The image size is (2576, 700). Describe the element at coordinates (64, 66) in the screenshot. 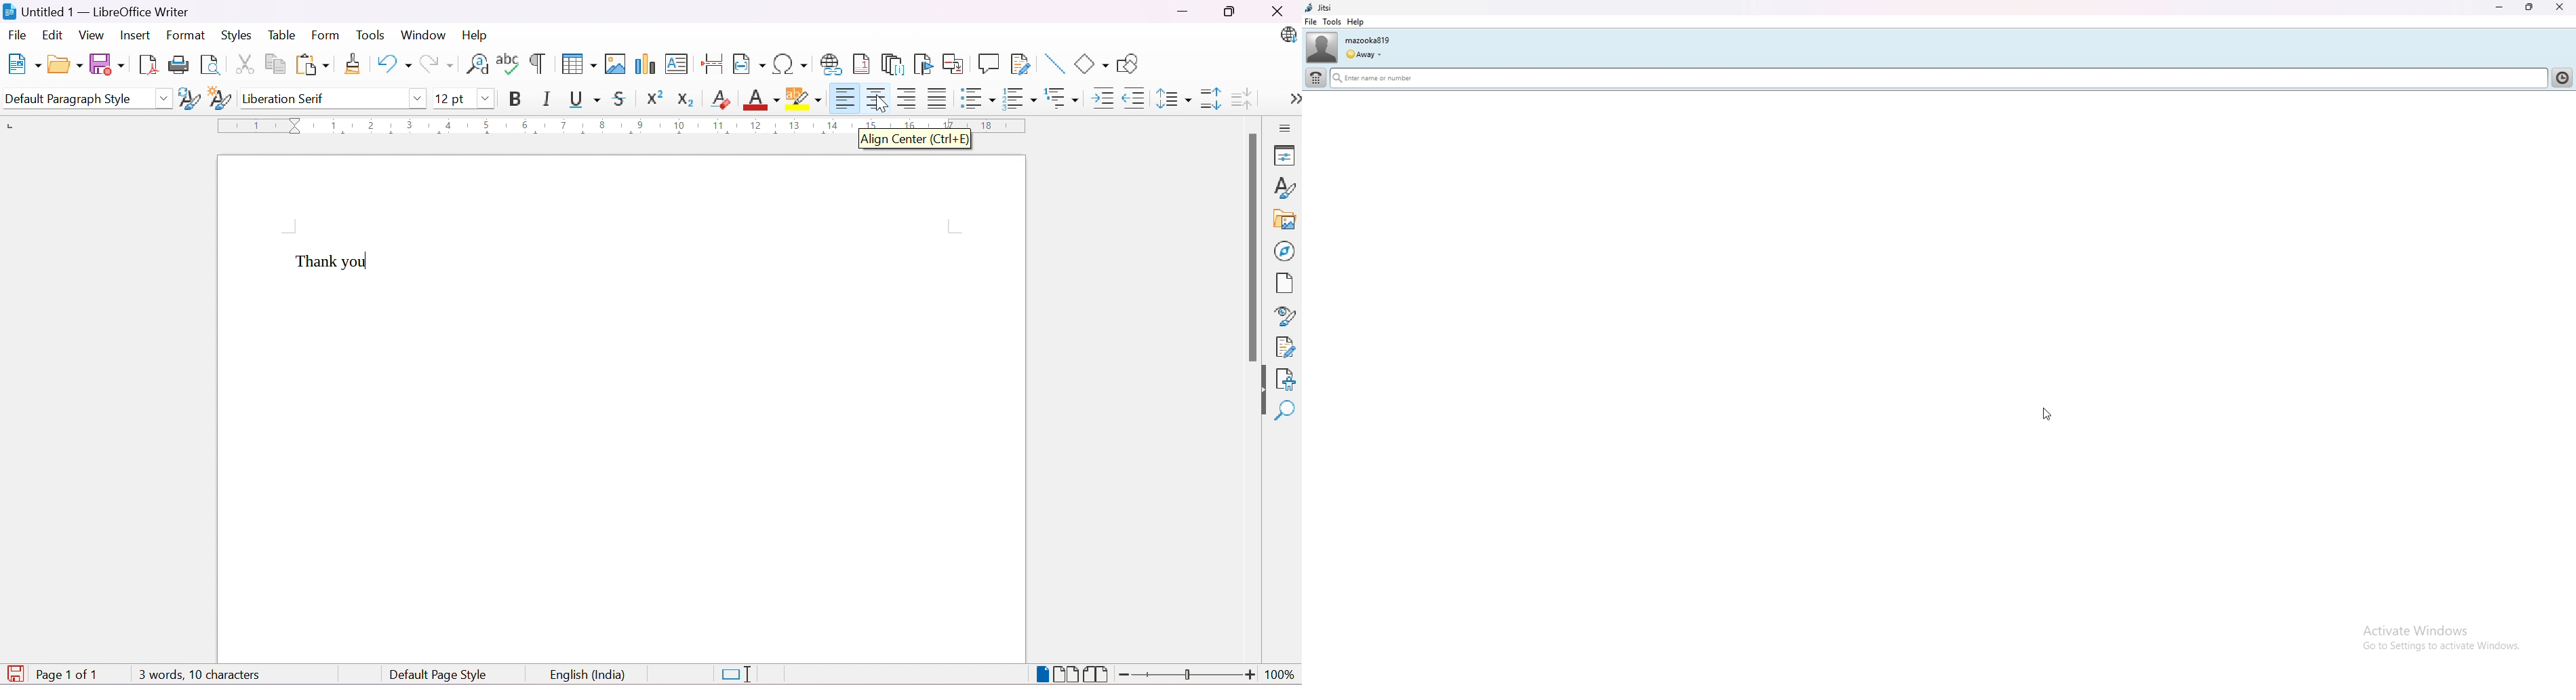

I see `Open` at that location.